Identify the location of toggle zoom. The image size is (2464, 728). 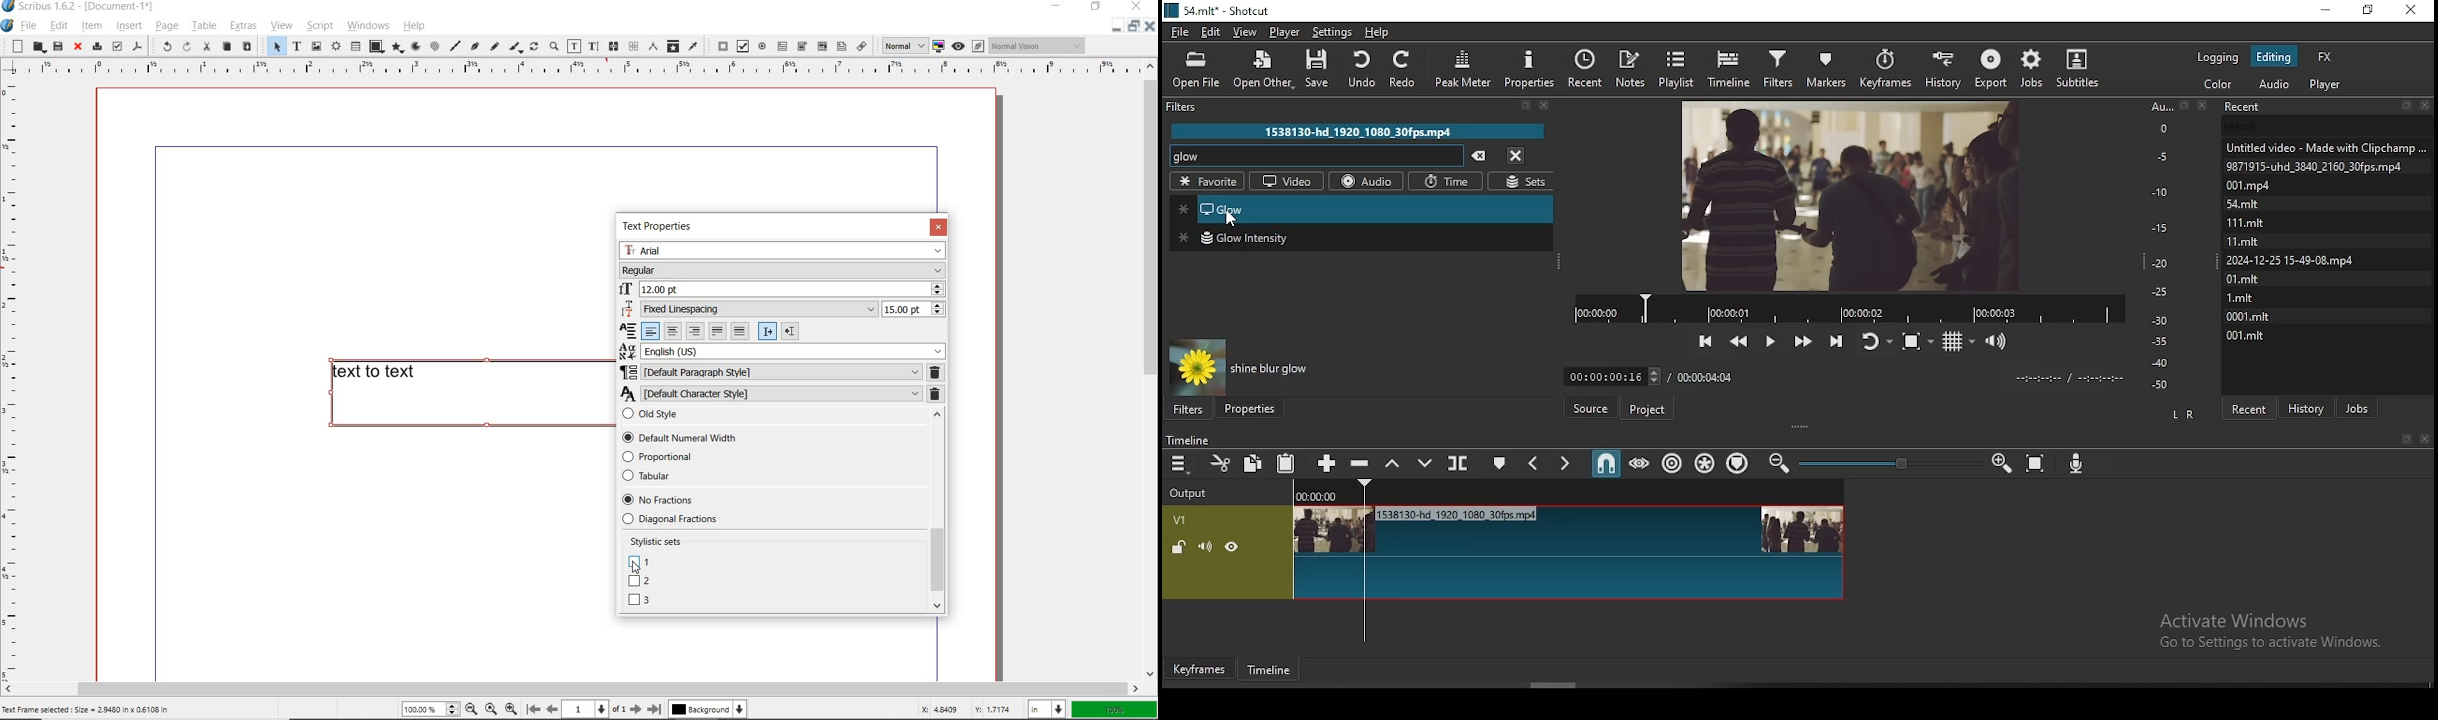
(1919, 339).